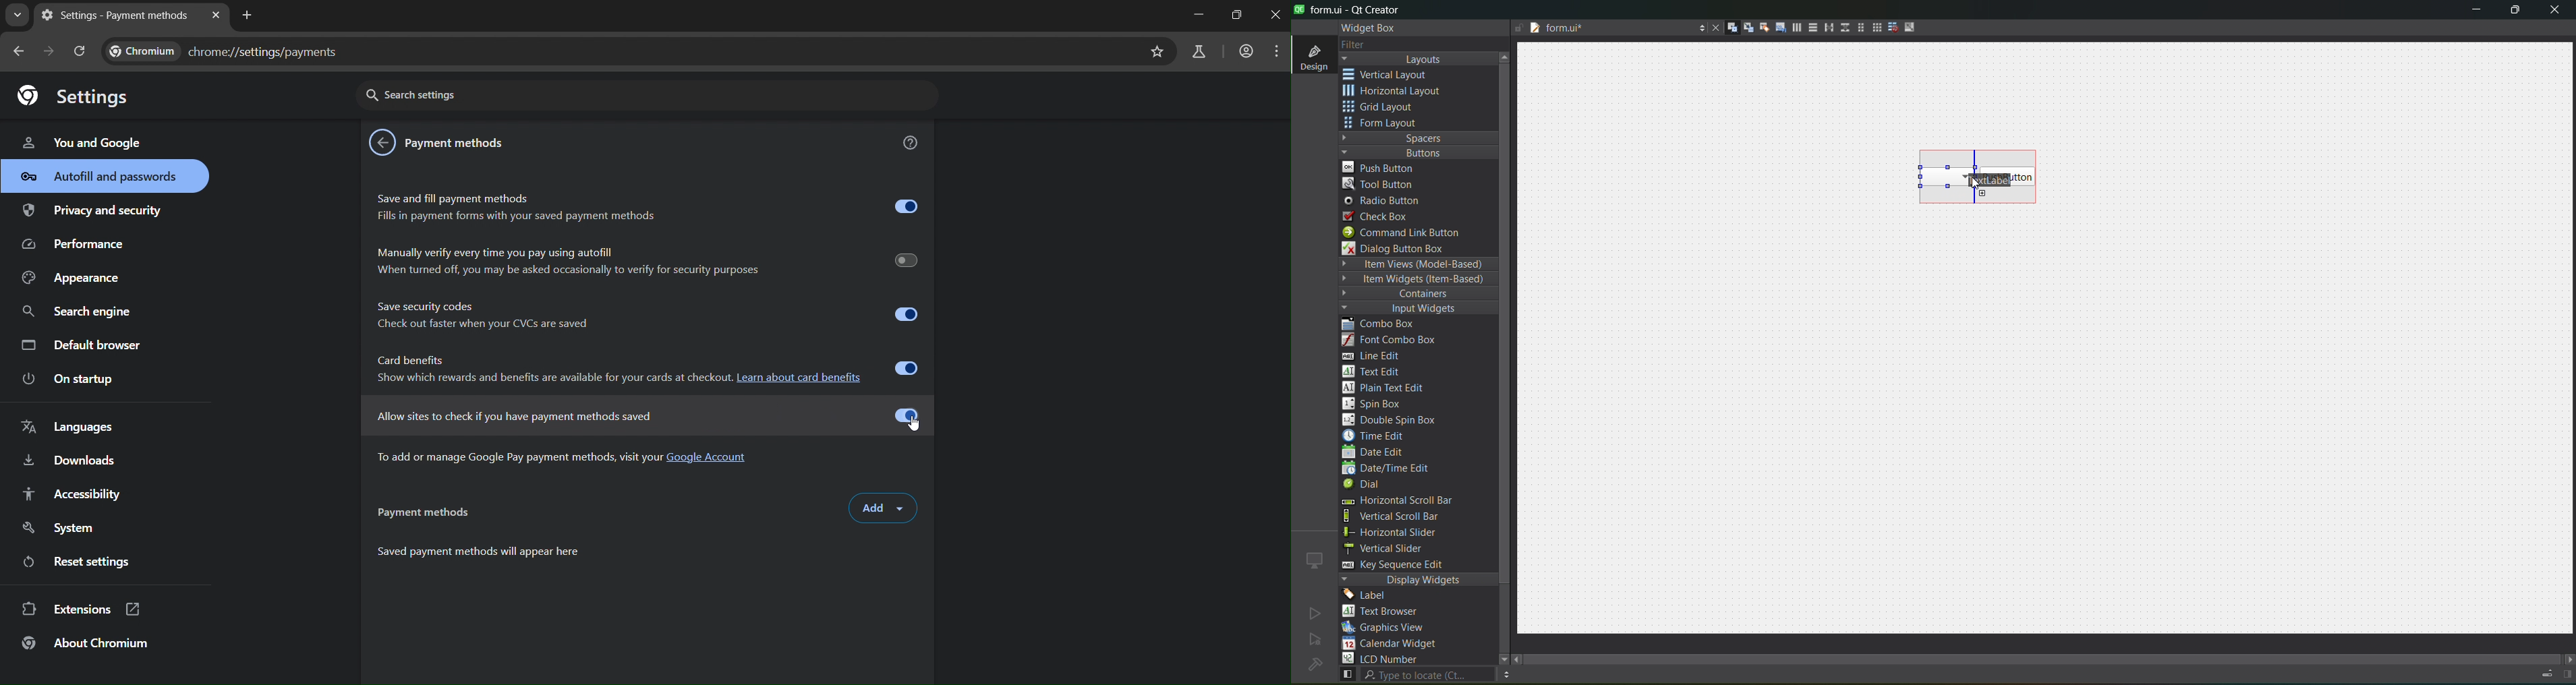  Describe the element at coordinates (1394, 340) in the screenshot. I see `font combo box` at that location.